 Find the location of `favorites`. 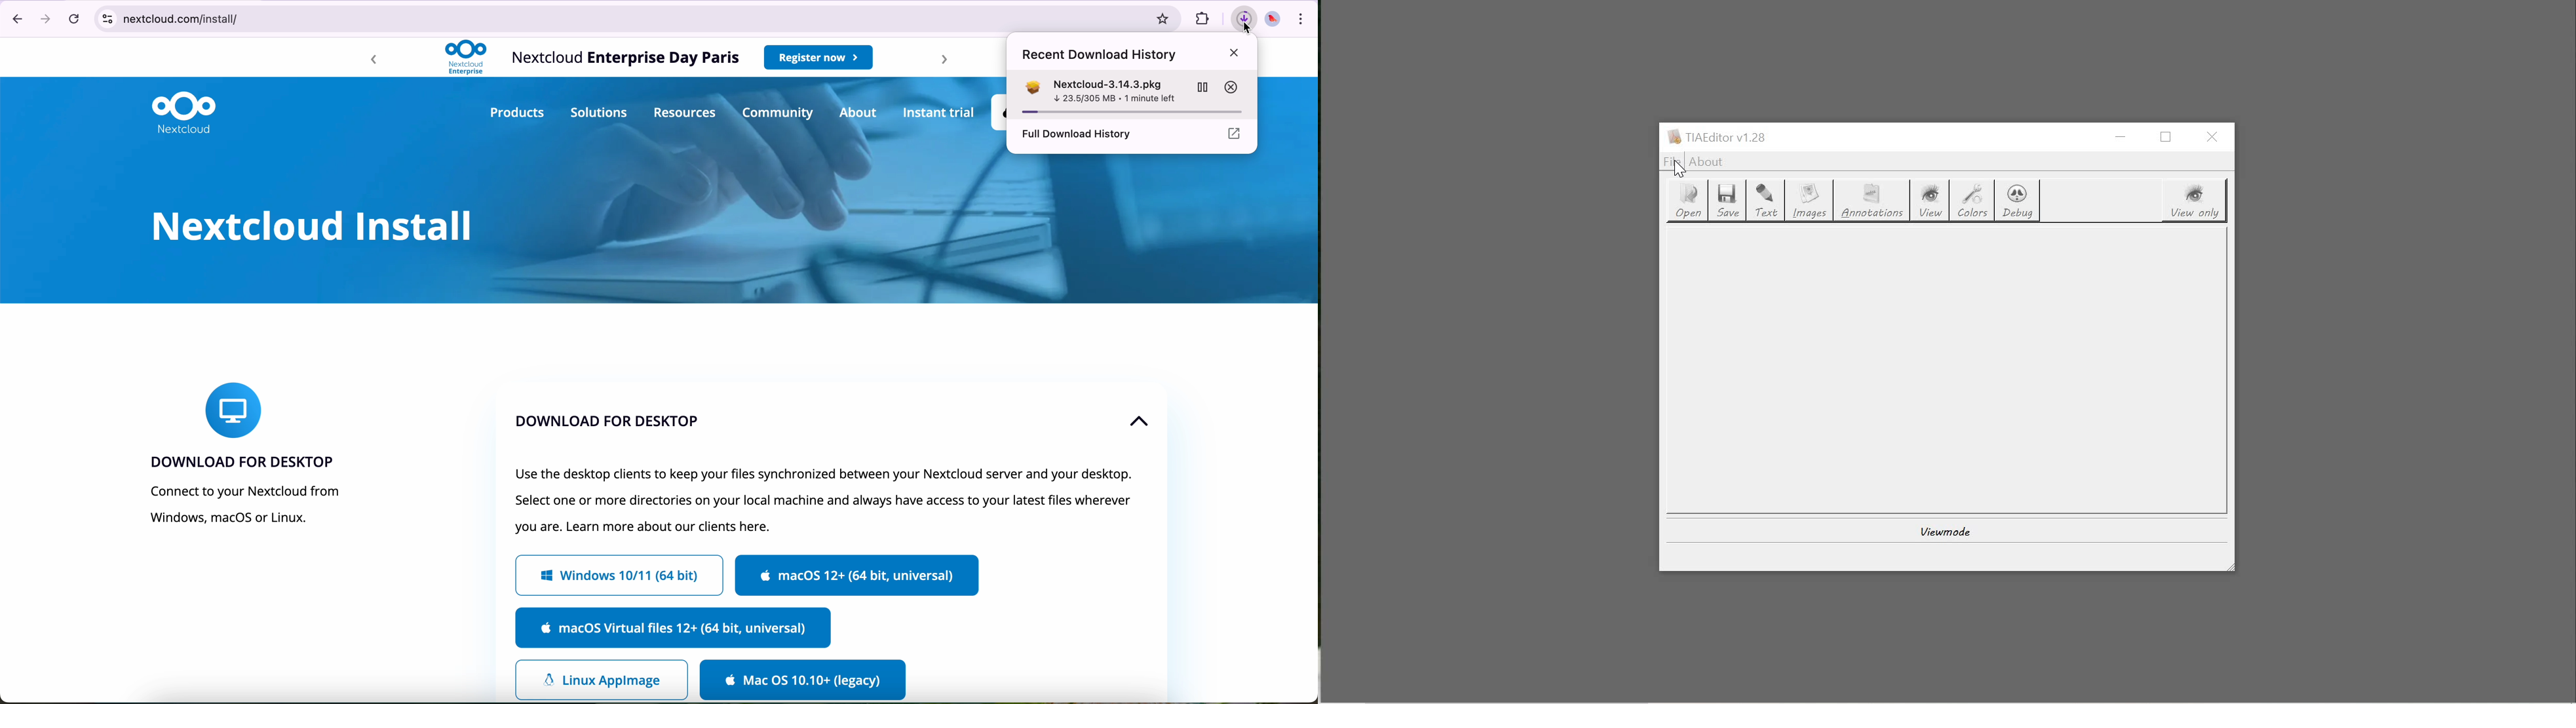

favorites is located at coordinates (1208, 19).